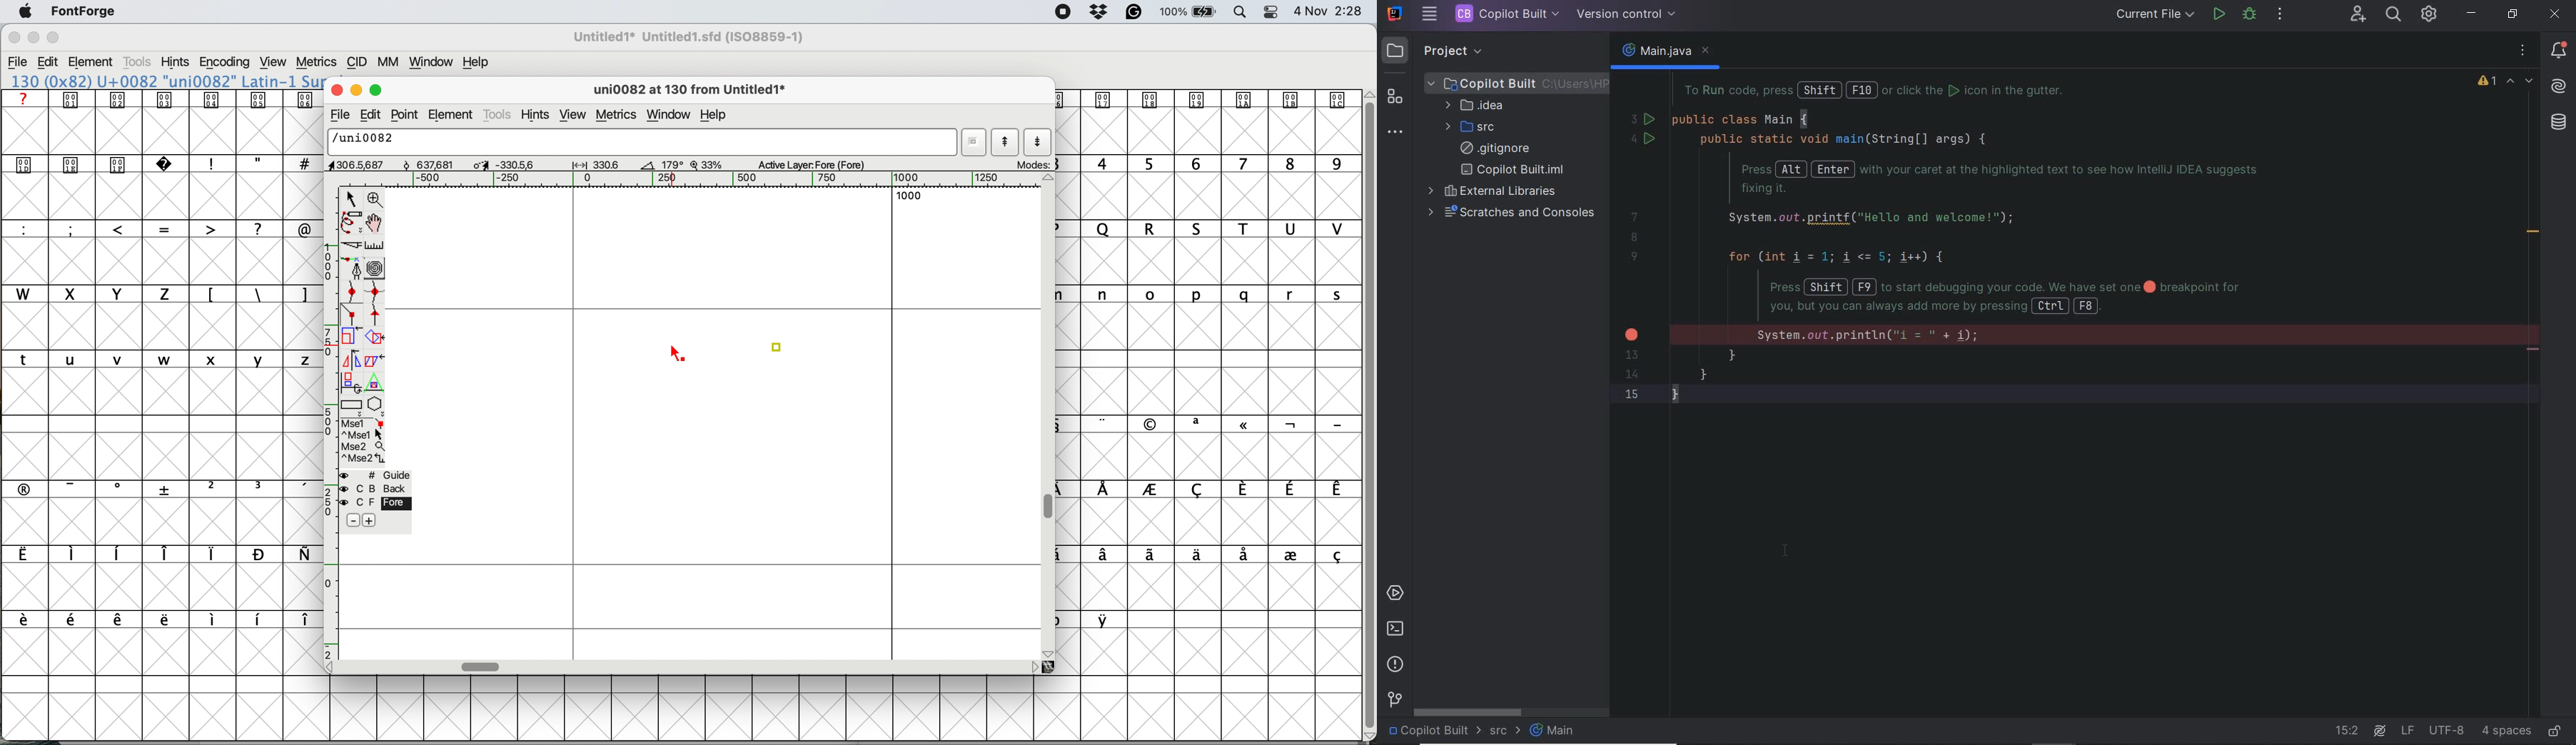 This screenshot has height=756, width=2576. What do you see at coordinates (685, 37) in the screenshot?
I see `File name` at bounding box center [685, 37].